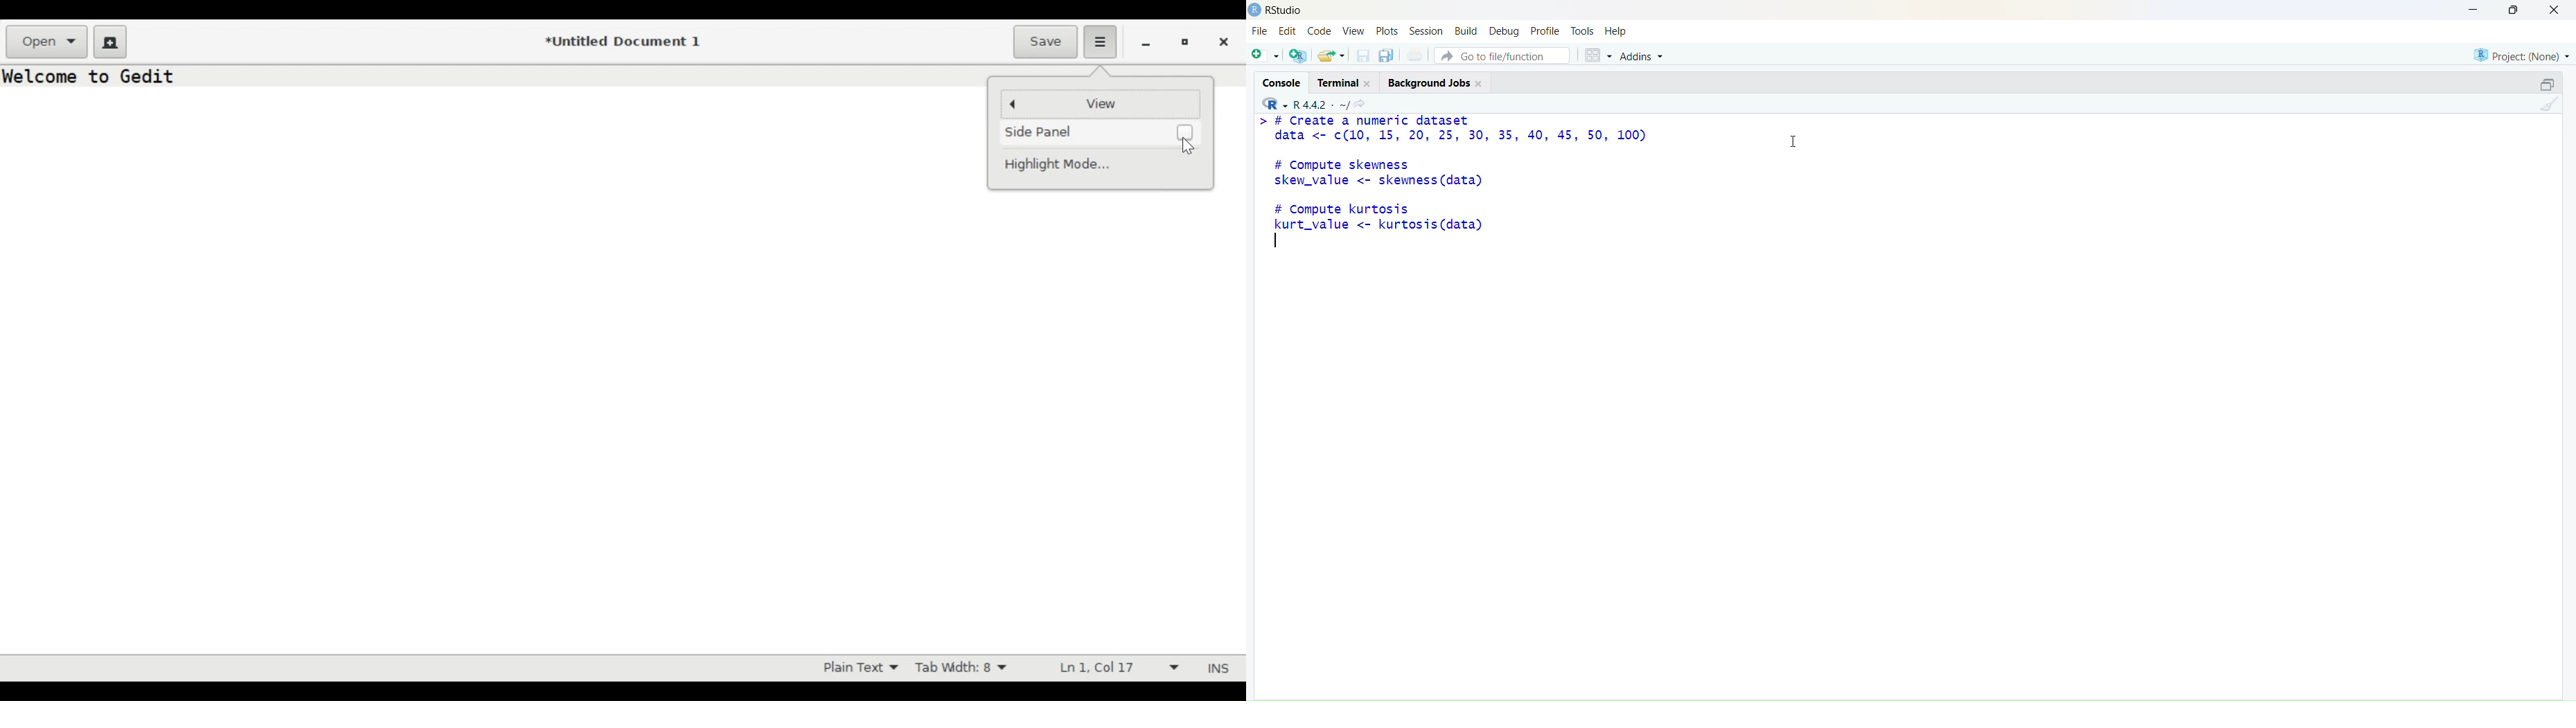 The width and height of the screenshot is (2576, 728). I want to click on Plots, so click(1387, 31).